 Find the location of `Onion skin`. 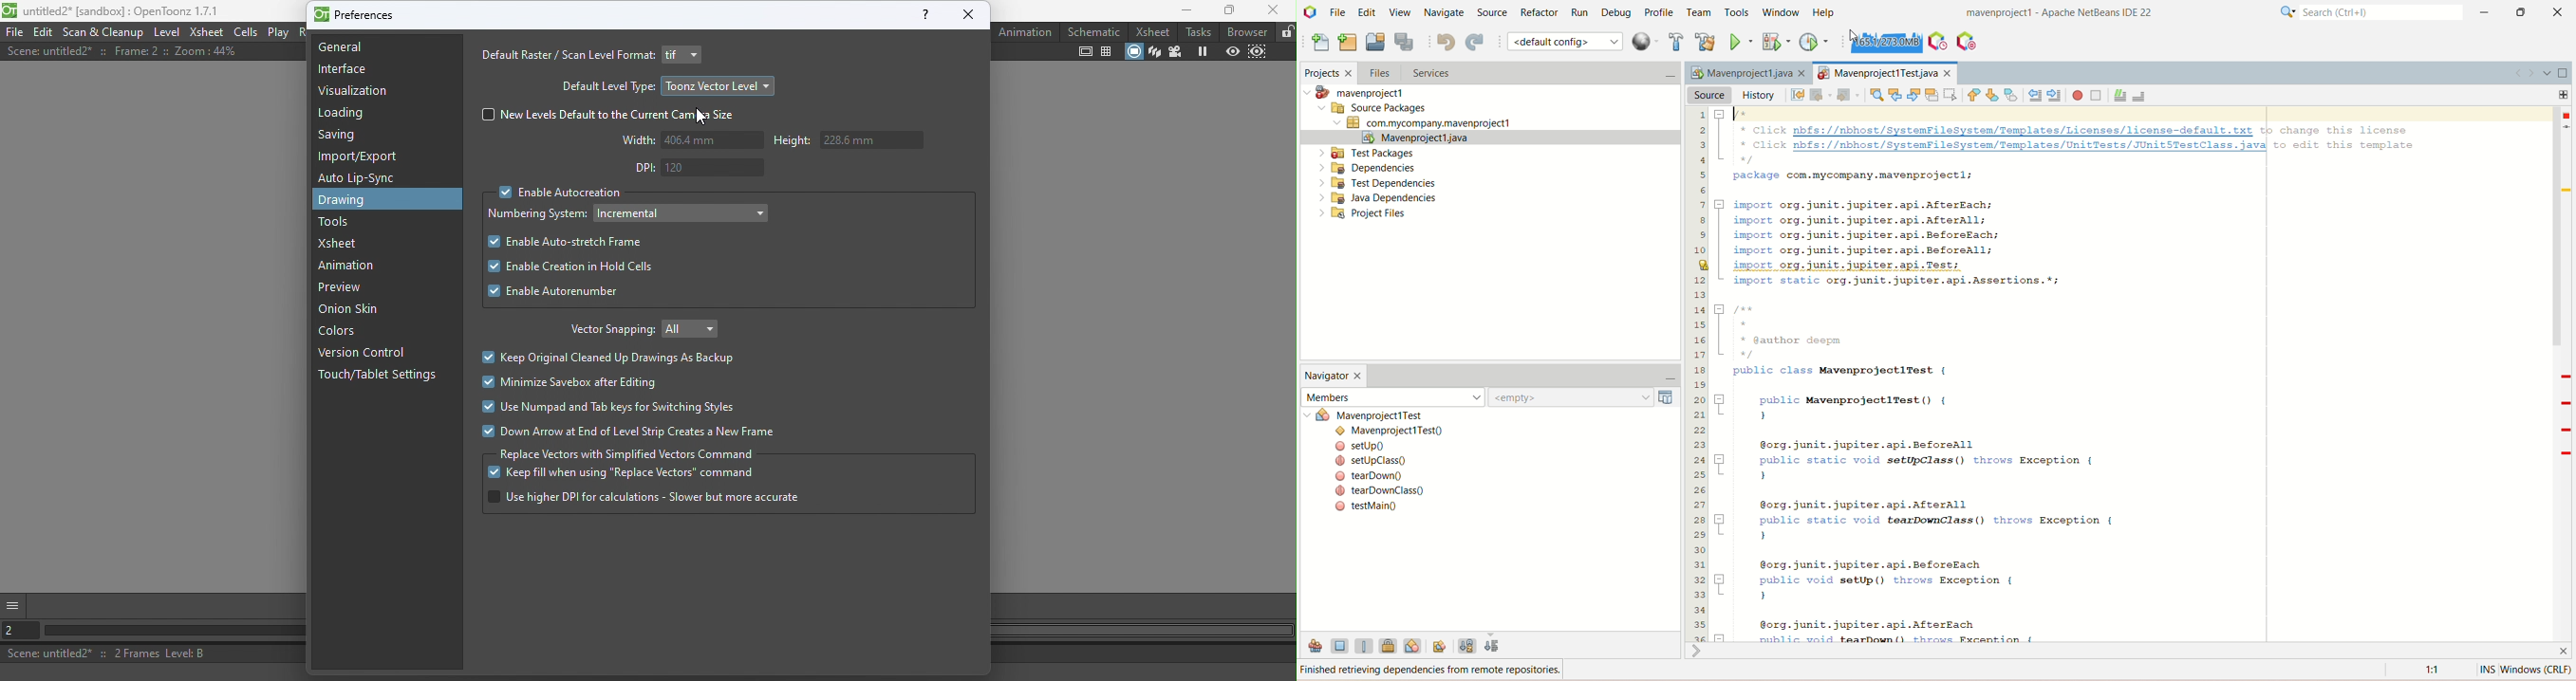

Onion skin is located at coordinates (358, 310).